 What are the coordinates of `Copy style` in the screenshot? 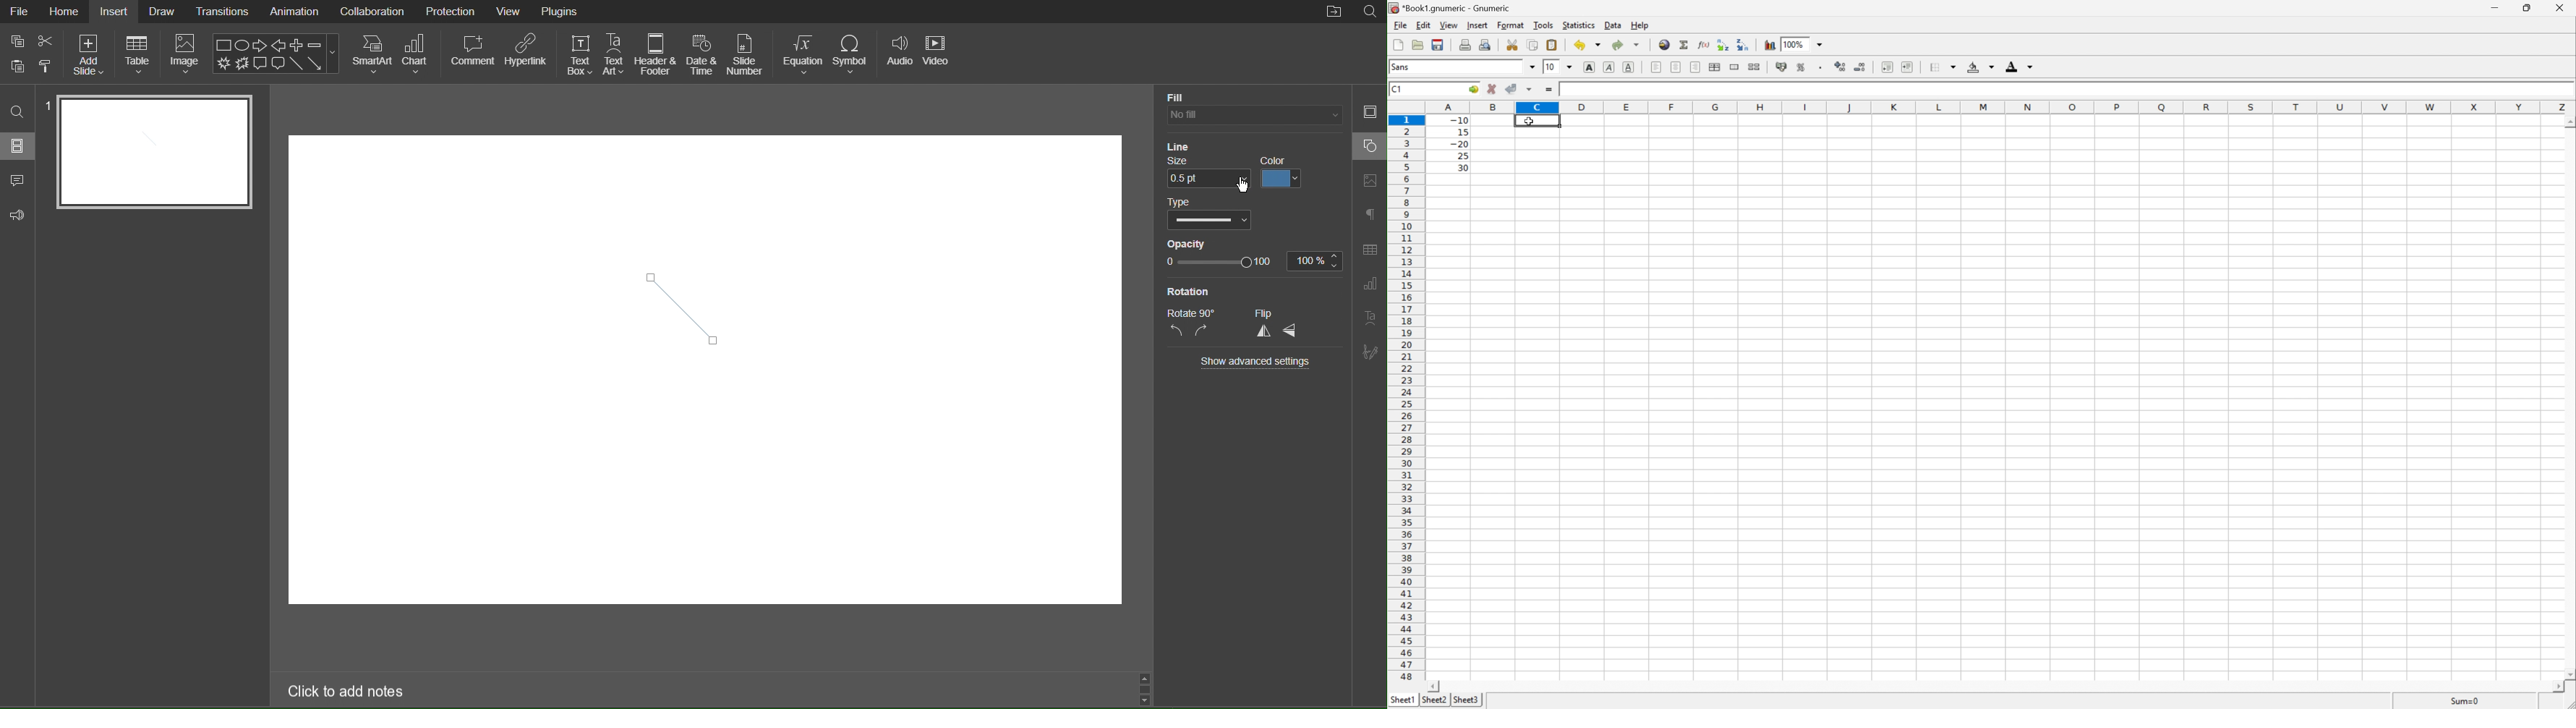 It's located at (47, 65).